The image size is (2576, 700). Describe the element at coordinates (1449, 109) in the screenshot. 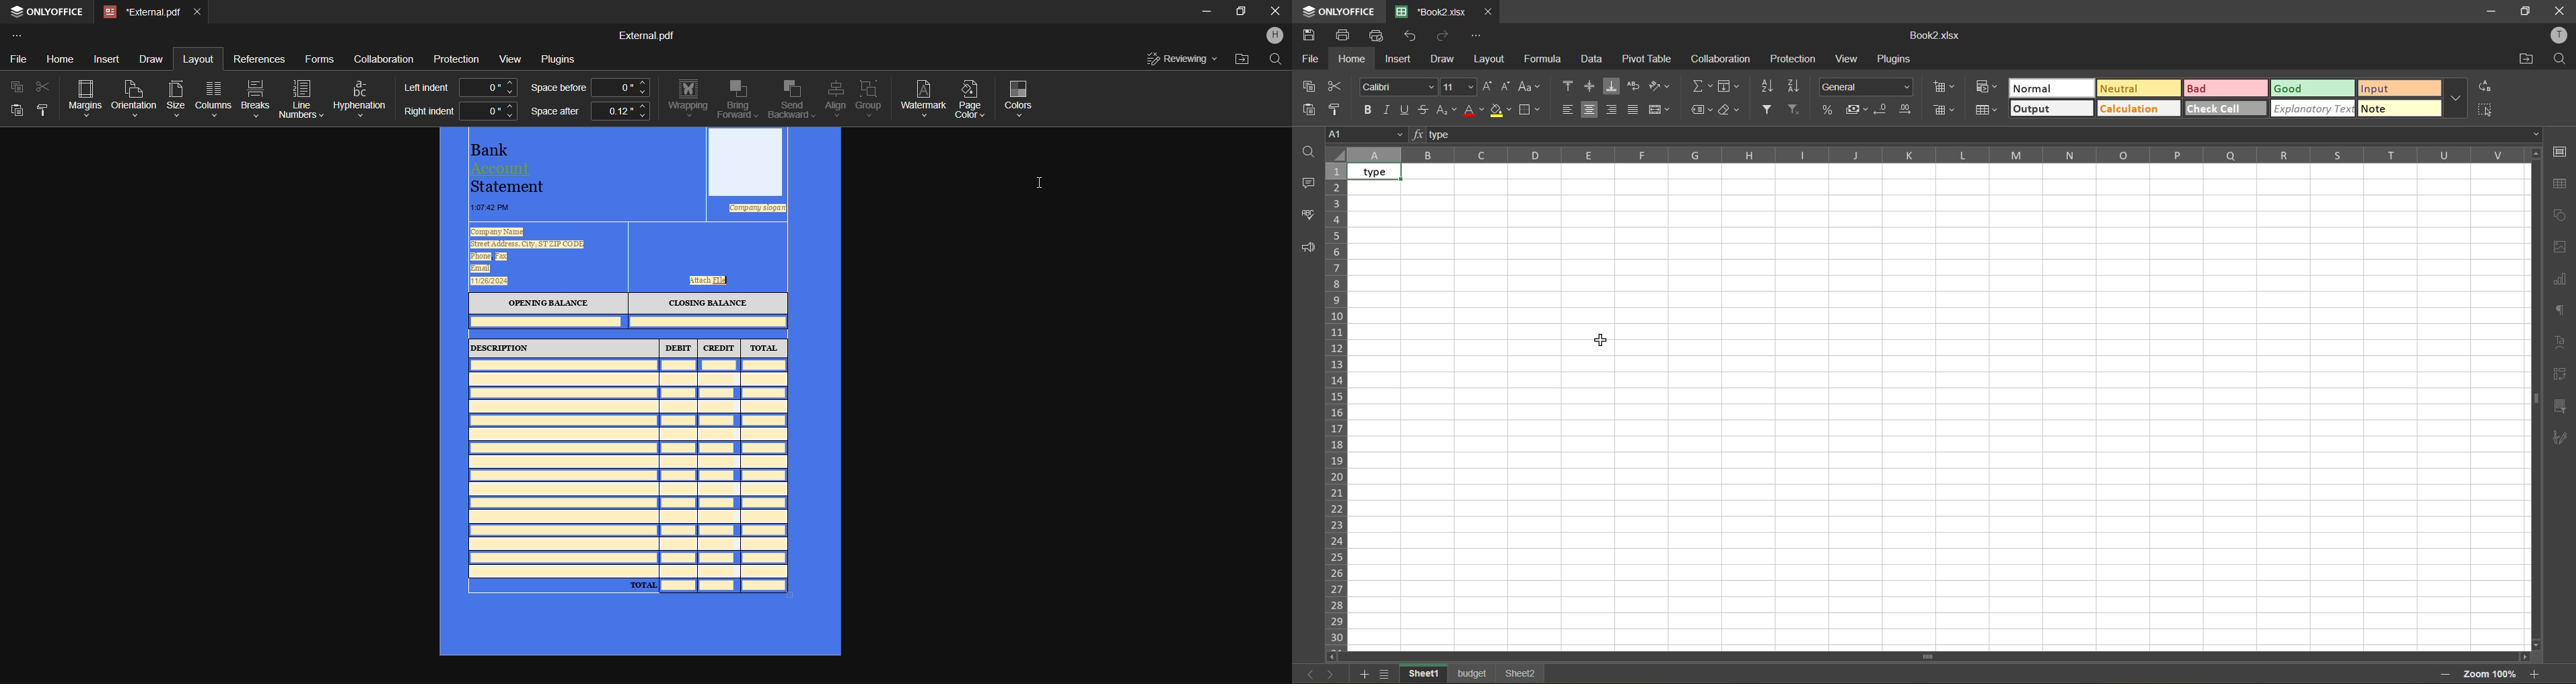

I see `sub/superscript` at that location.